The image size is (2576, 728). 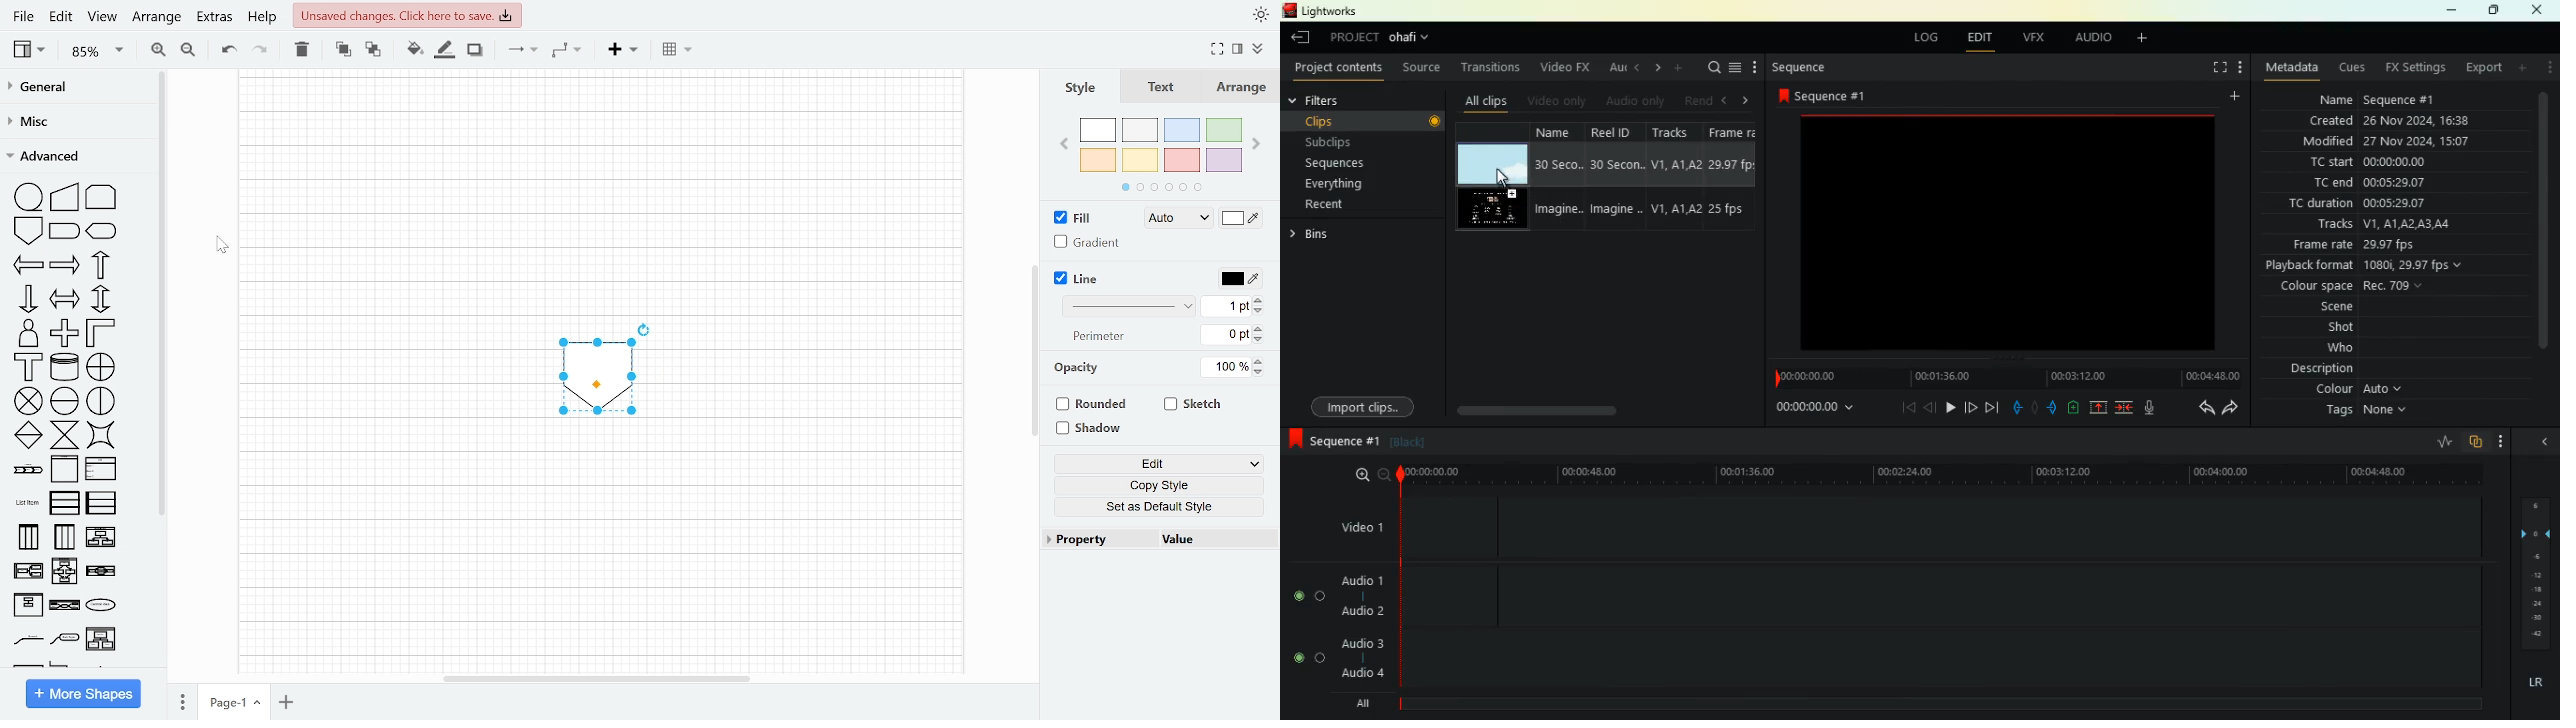 What do you see at coordinates (76, 156) in the screenshot?
I see `Advanced` at bounding box center [76, 156].